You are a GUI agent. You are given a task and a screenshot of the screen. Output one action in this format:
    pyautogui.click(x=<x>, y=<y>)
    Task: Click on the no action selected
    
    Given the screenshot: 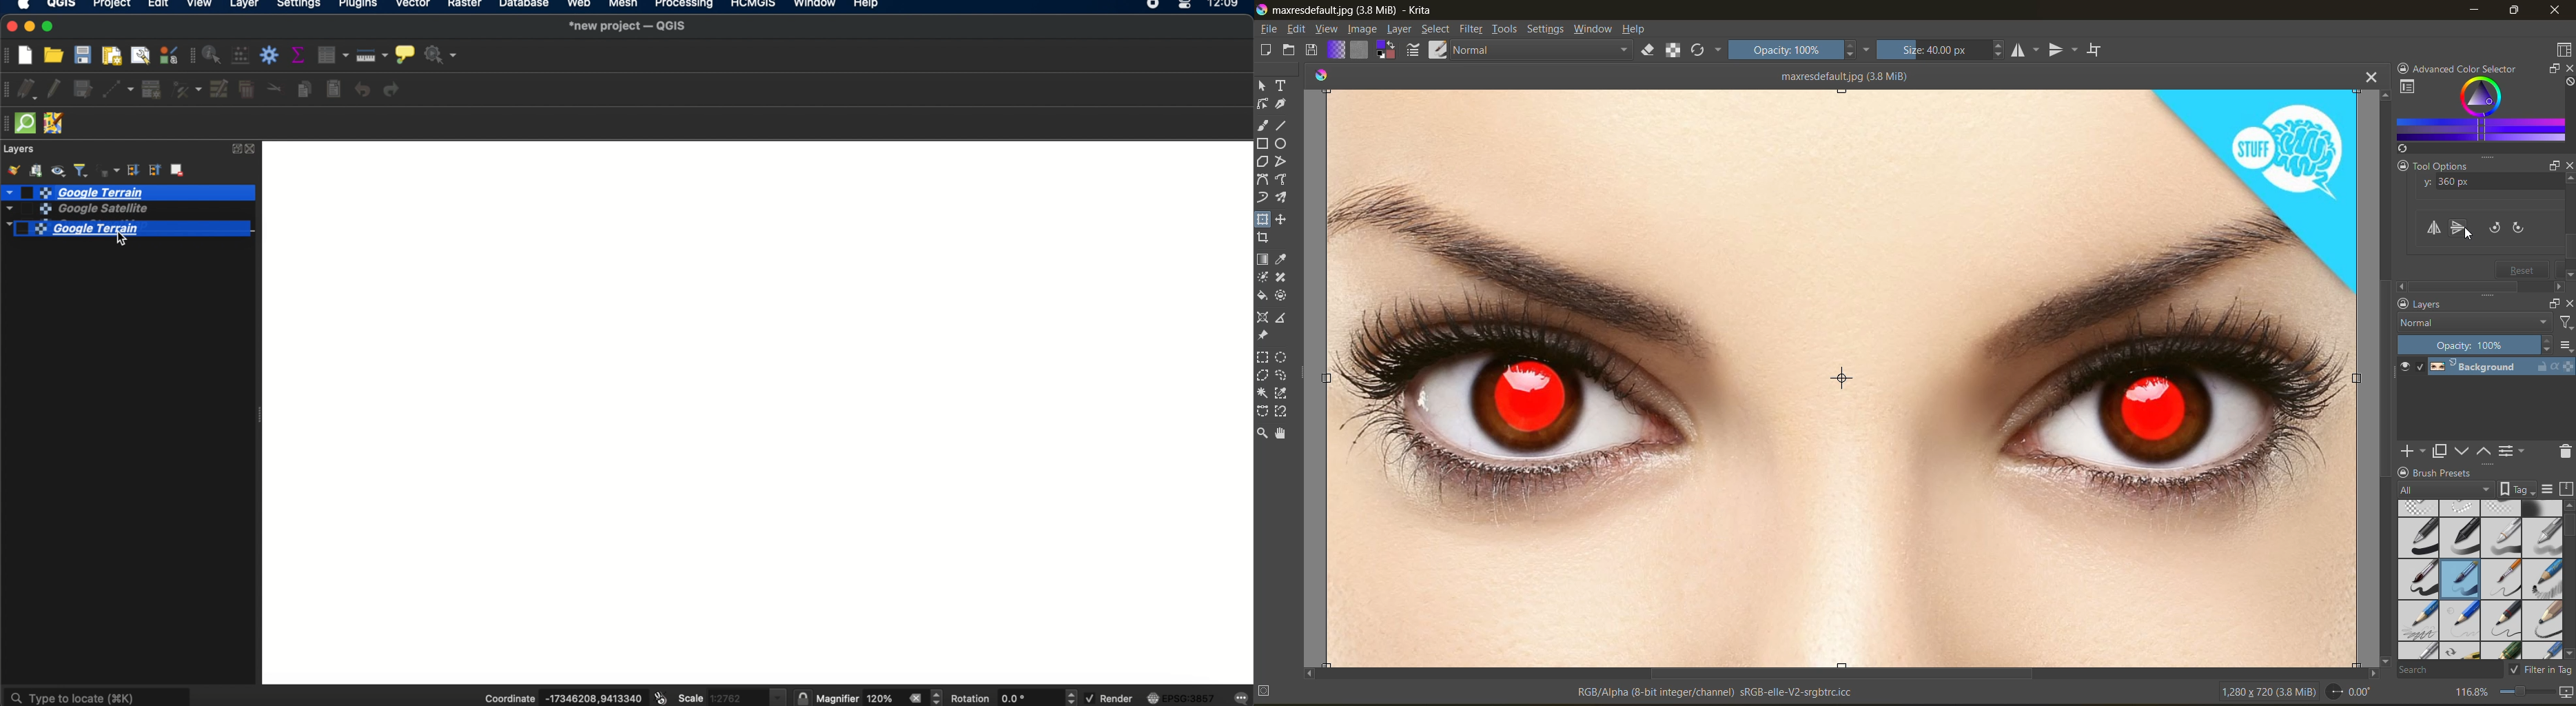 What is the action you would take?
    pyautogui.click(x=440, y=56)
    